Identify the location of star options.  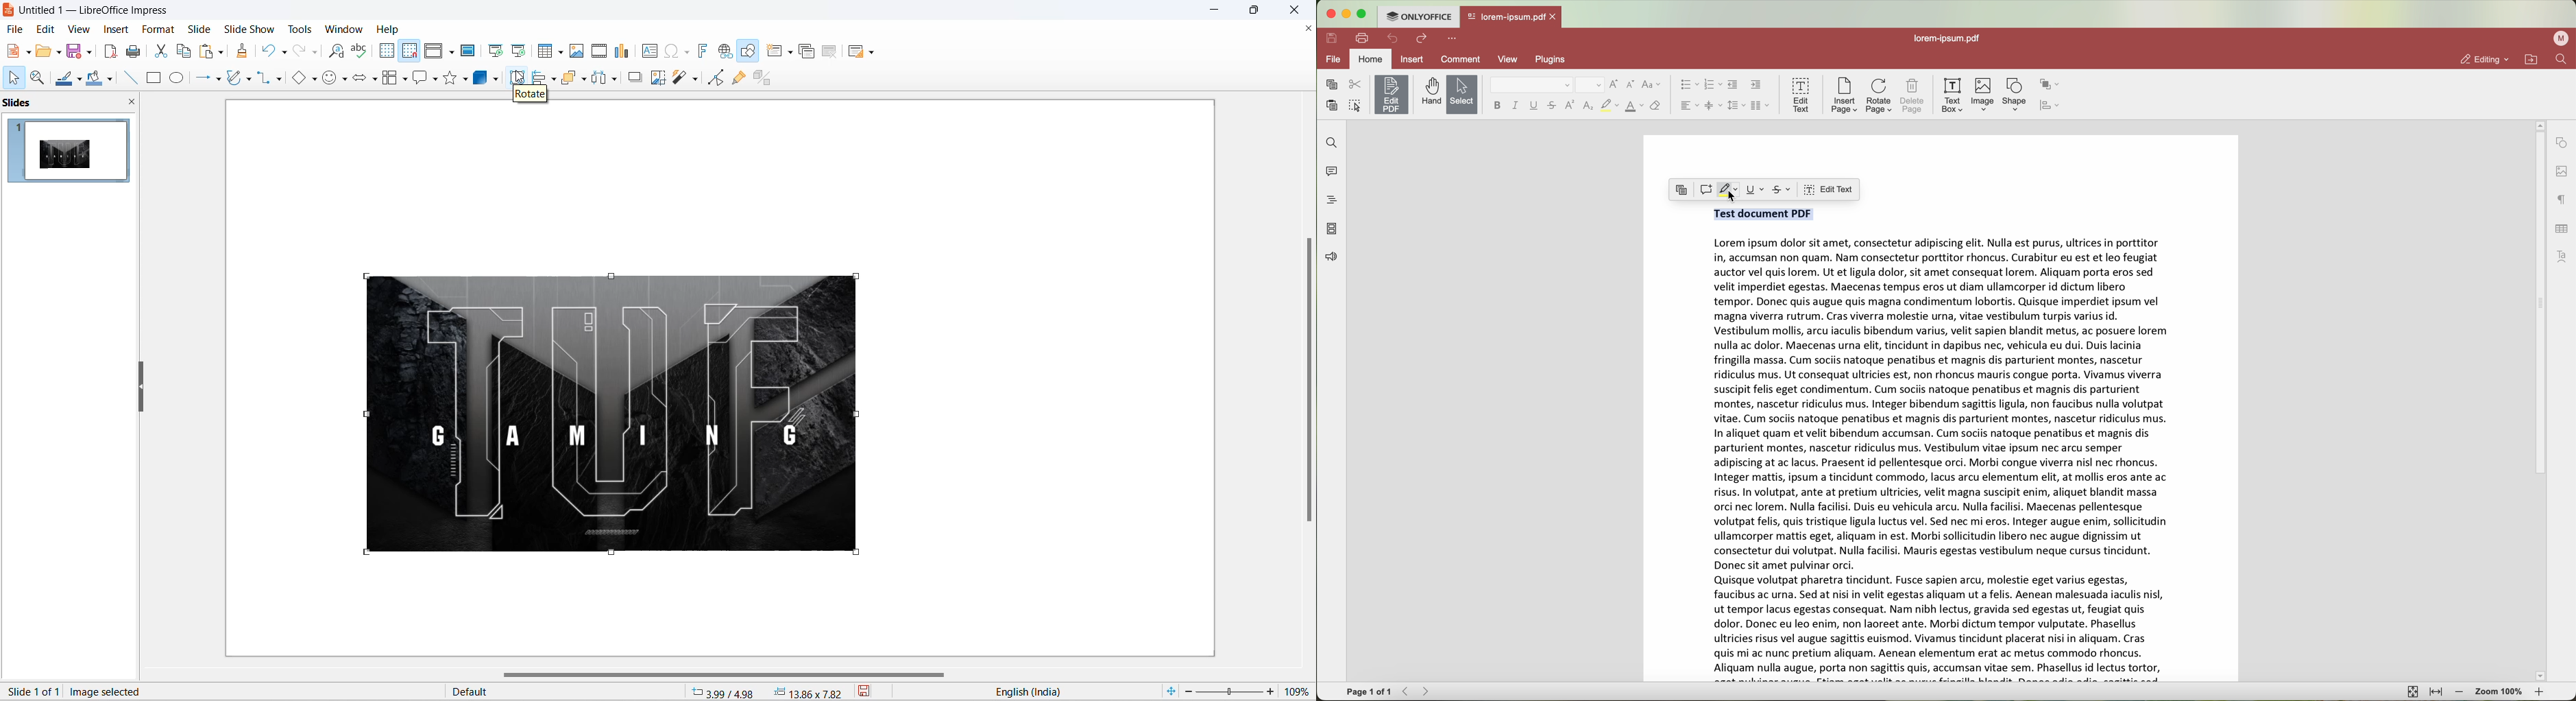
(467, 79).